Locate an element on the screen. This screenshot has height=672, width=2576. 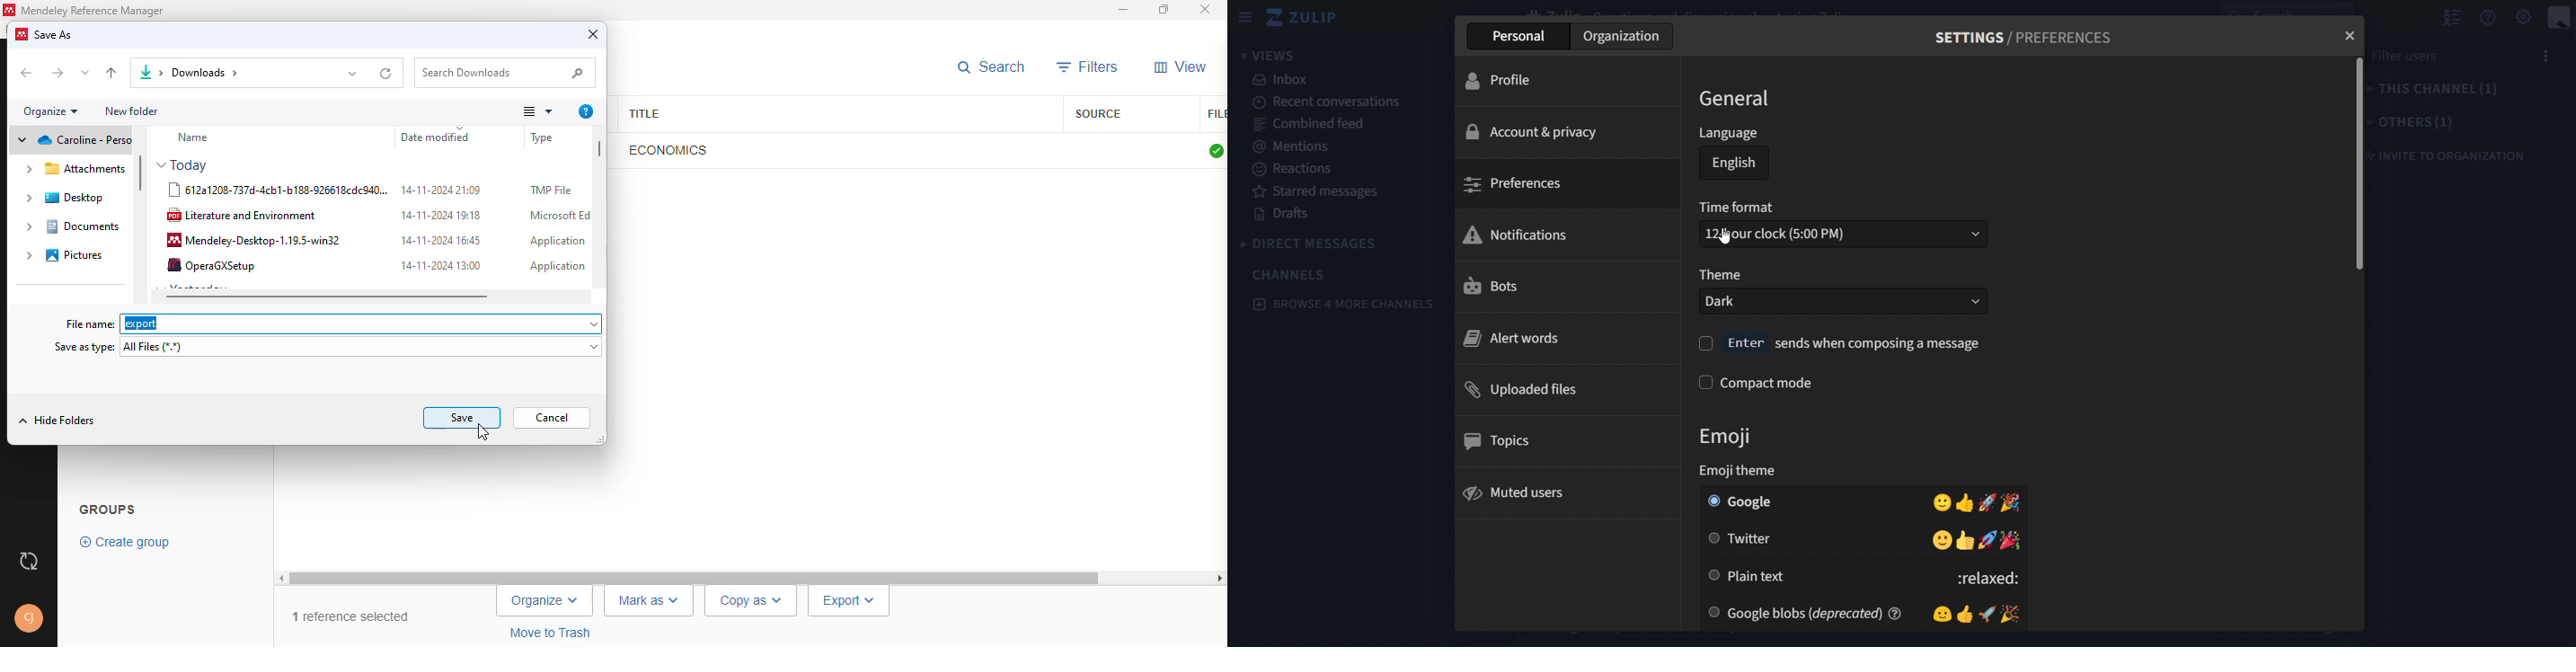
zulip is located at coordinates (1304, 16).